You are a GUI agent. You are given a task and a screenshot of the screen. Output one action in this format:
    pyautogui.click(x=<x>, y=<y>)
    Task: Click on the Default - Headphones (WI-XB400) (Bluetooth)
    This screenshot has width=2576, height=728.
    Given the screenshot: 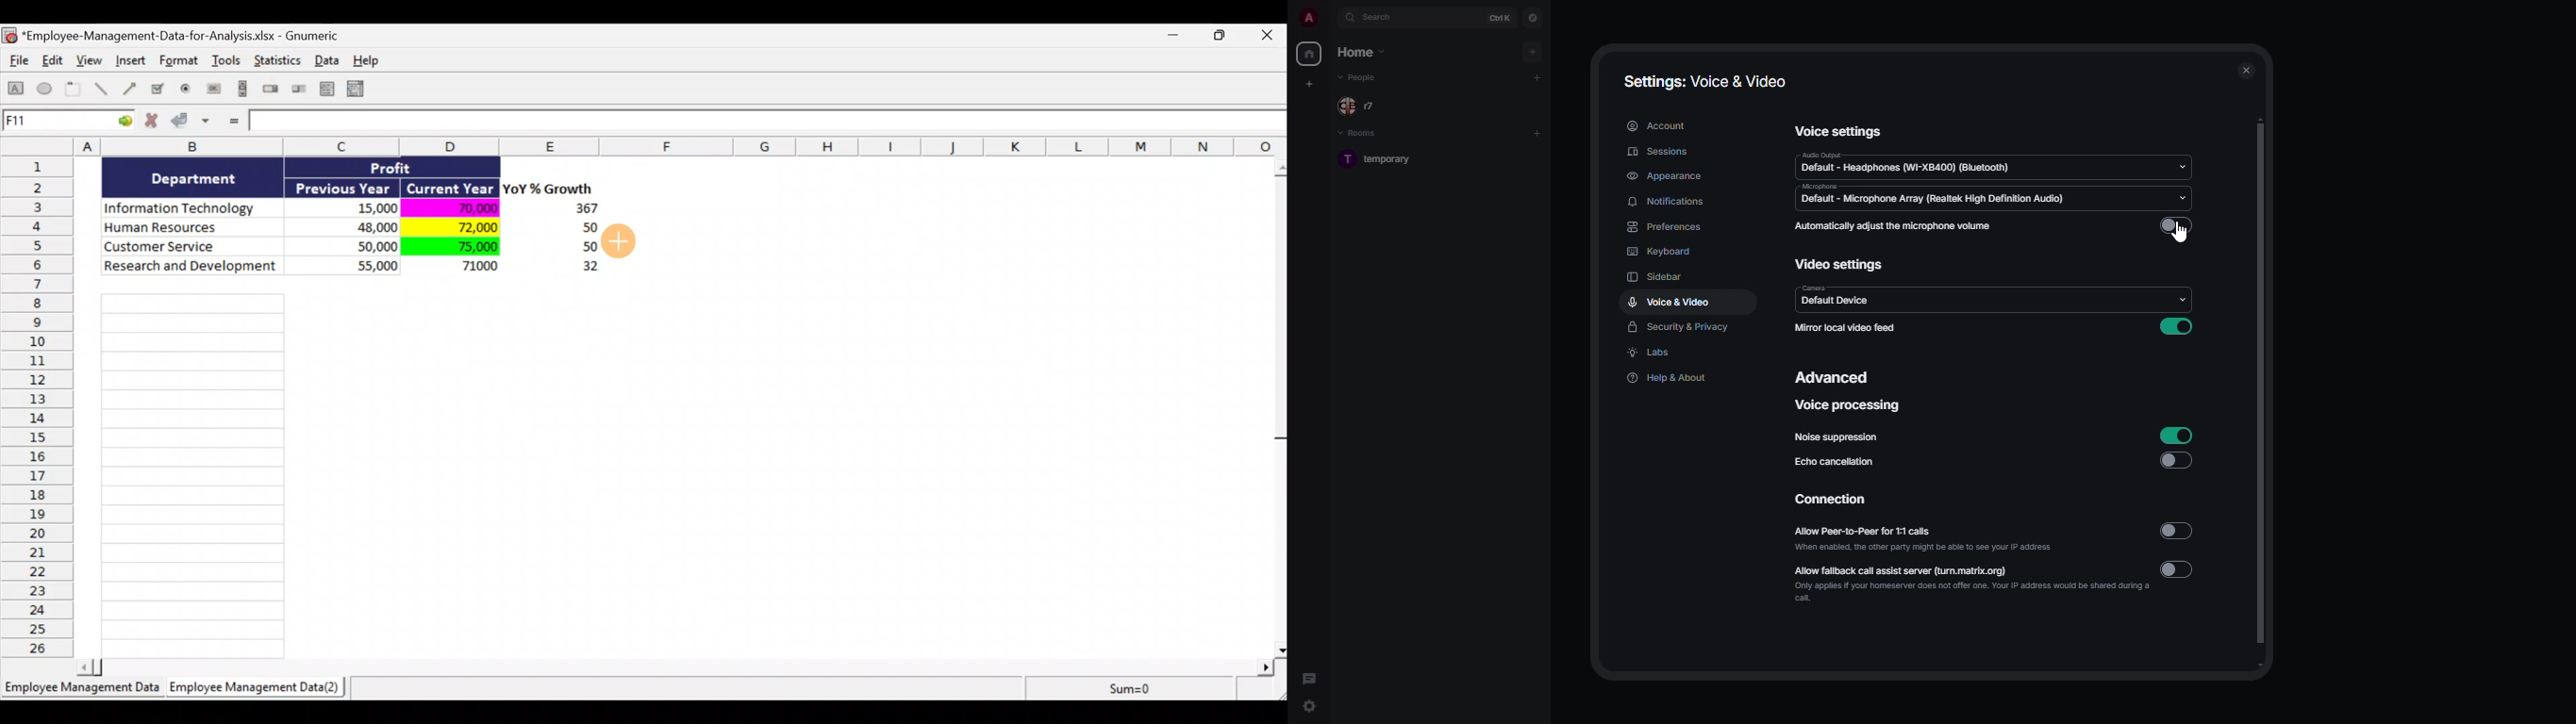 What is the action you would take?
    pyautogui.click(x=1913, y=166)
    